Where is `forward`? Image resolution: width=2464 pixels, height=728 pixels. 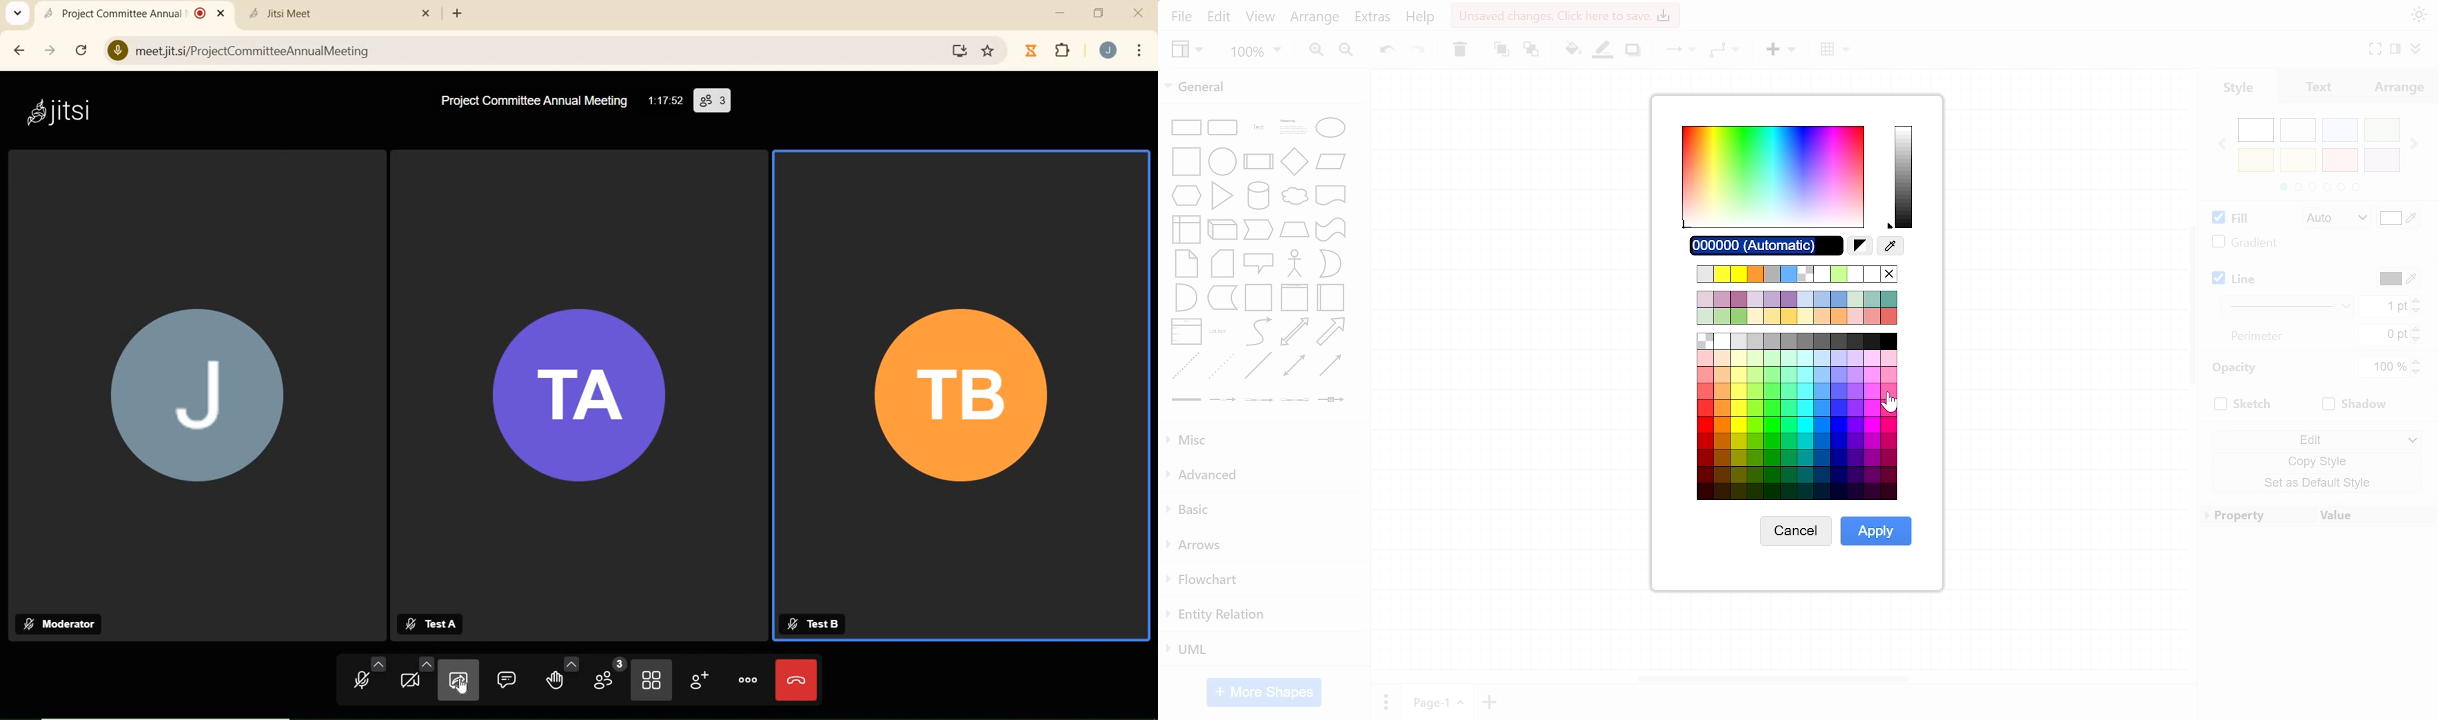 forward is located at coordinates (51, 51).